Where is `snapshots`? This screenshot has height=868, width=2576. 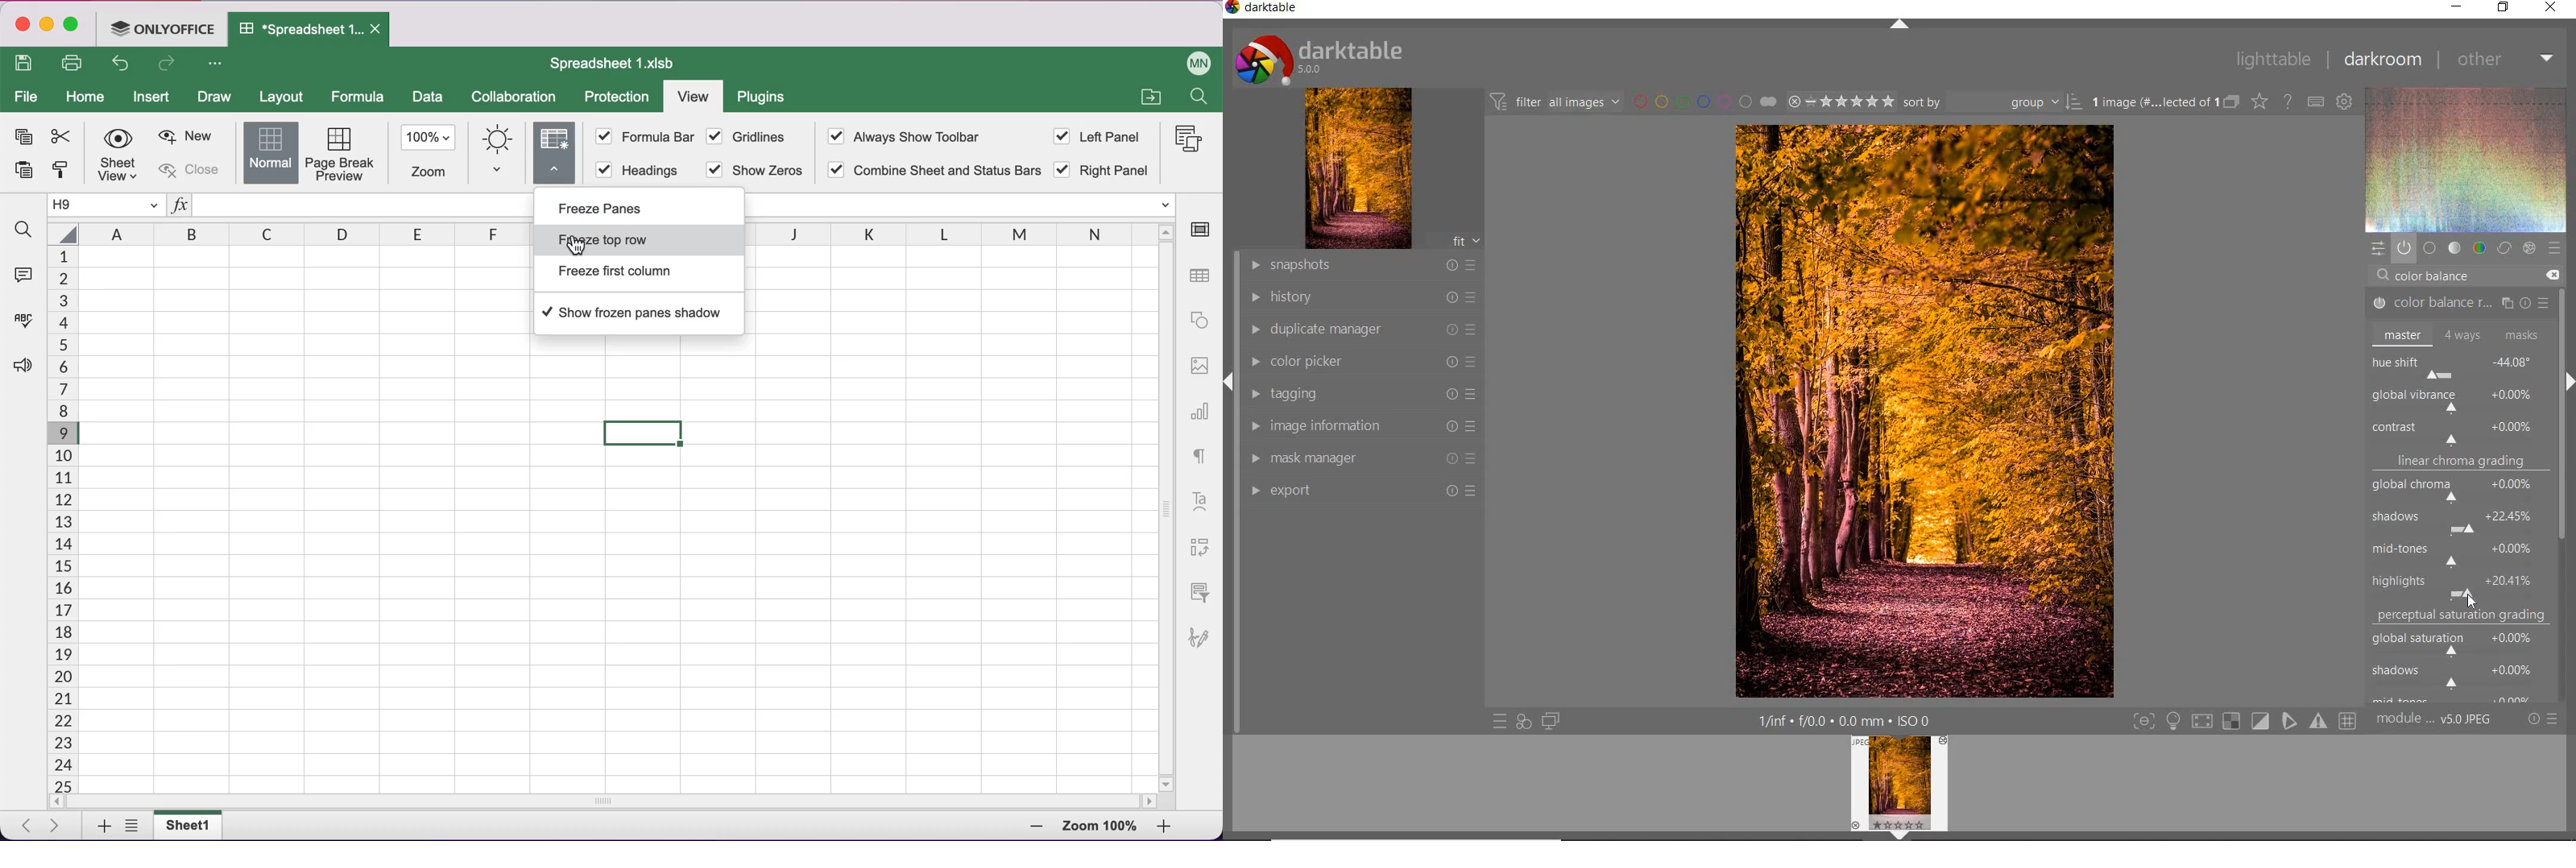 snapshots is located at coordinates (1365, 266).